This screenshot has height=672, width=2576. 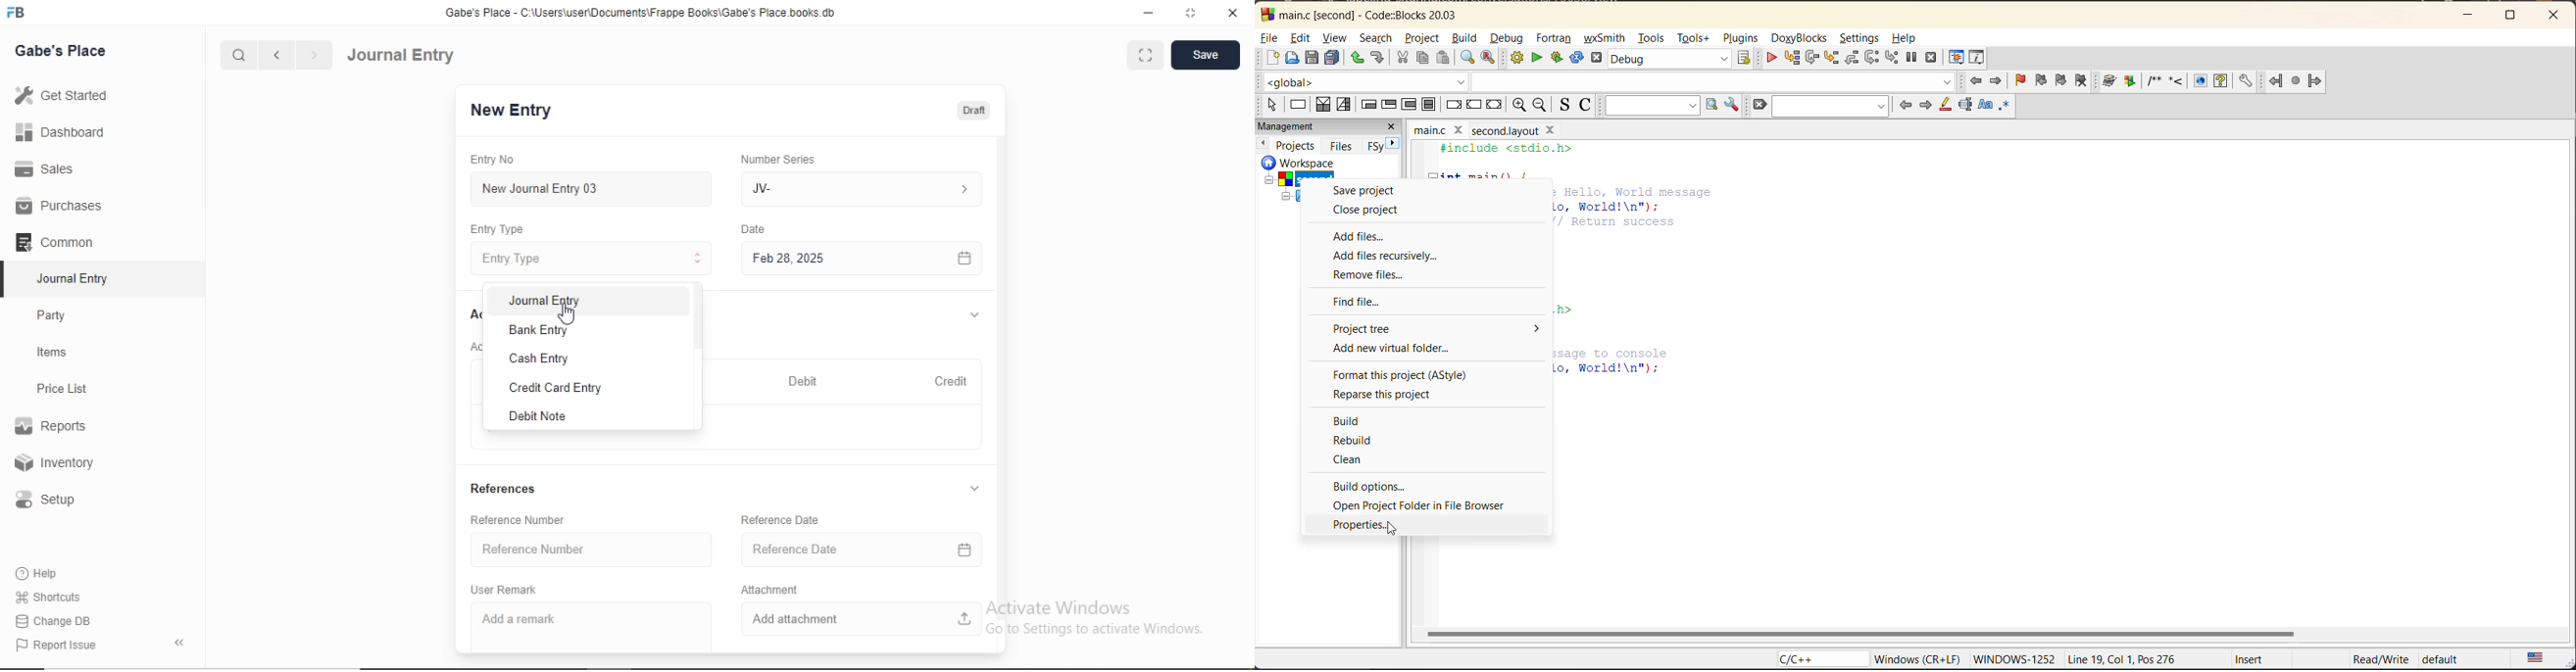 I want to click on Setup, so click(x=44, y=500).